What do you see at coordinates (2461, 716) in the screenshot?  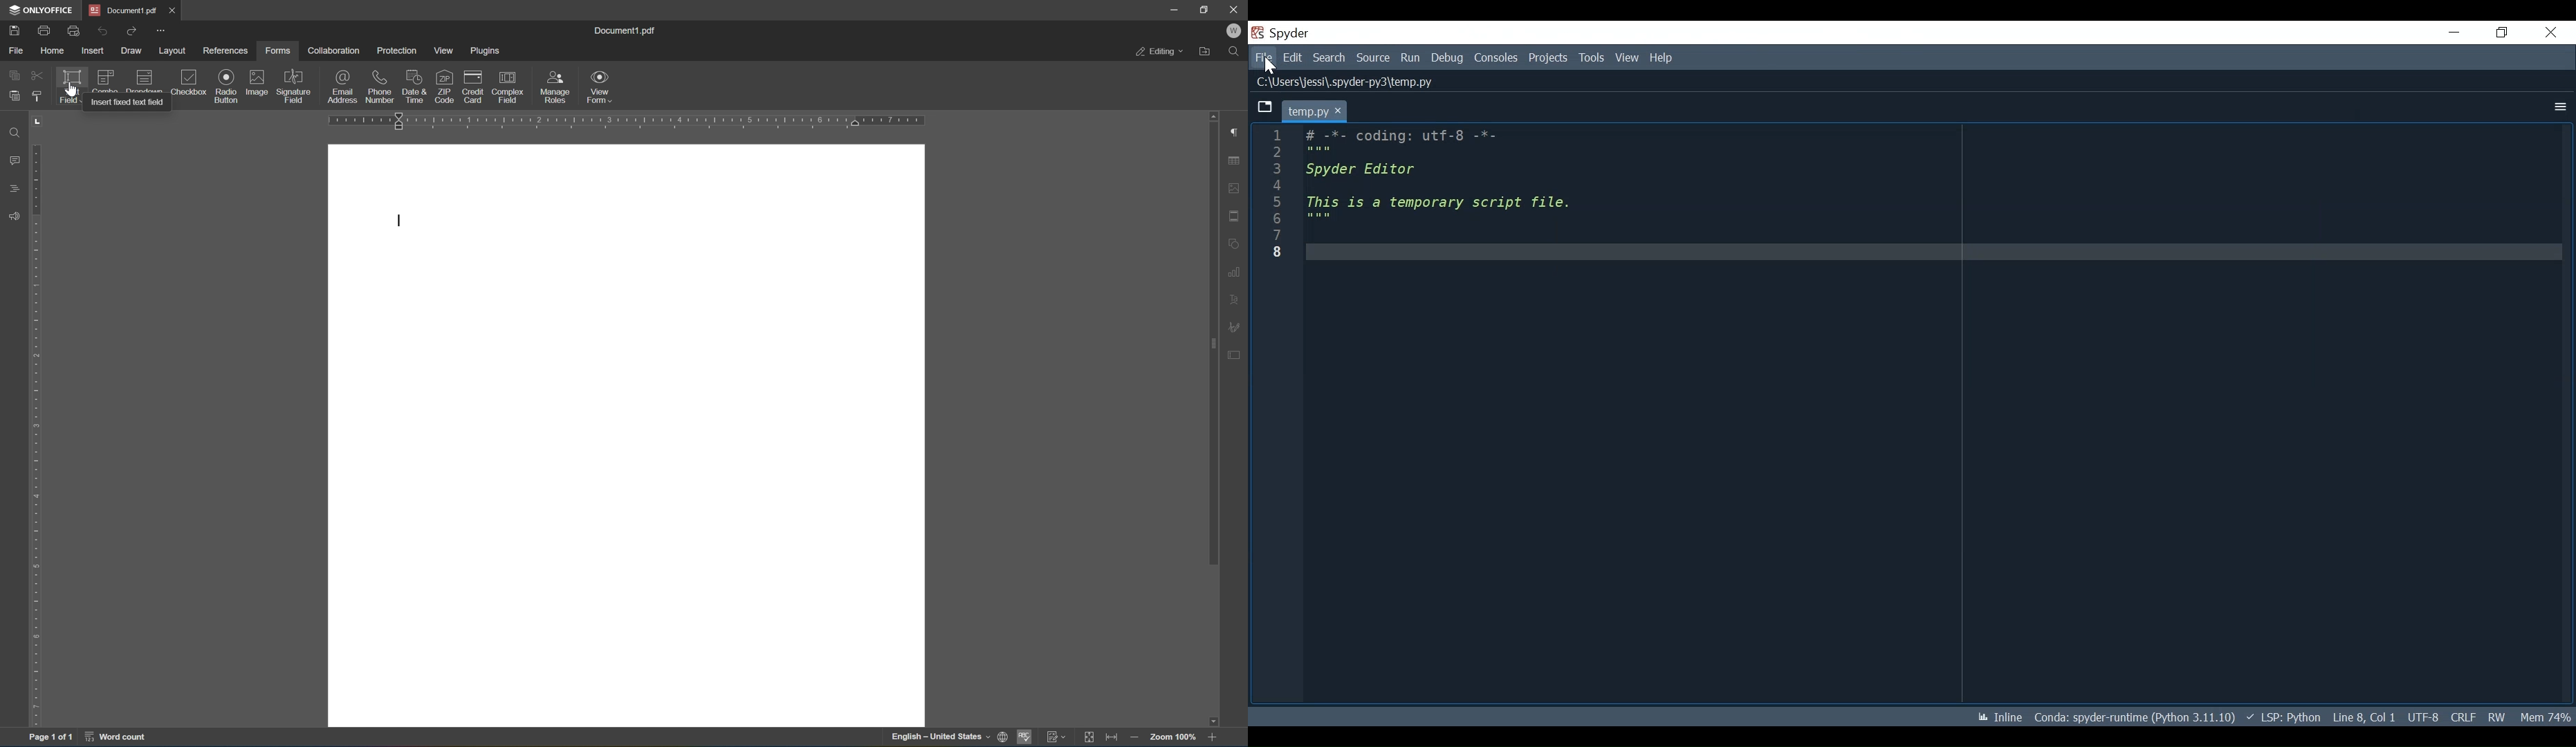 I see `File EQL Status` at bounding box center [2461, 716].